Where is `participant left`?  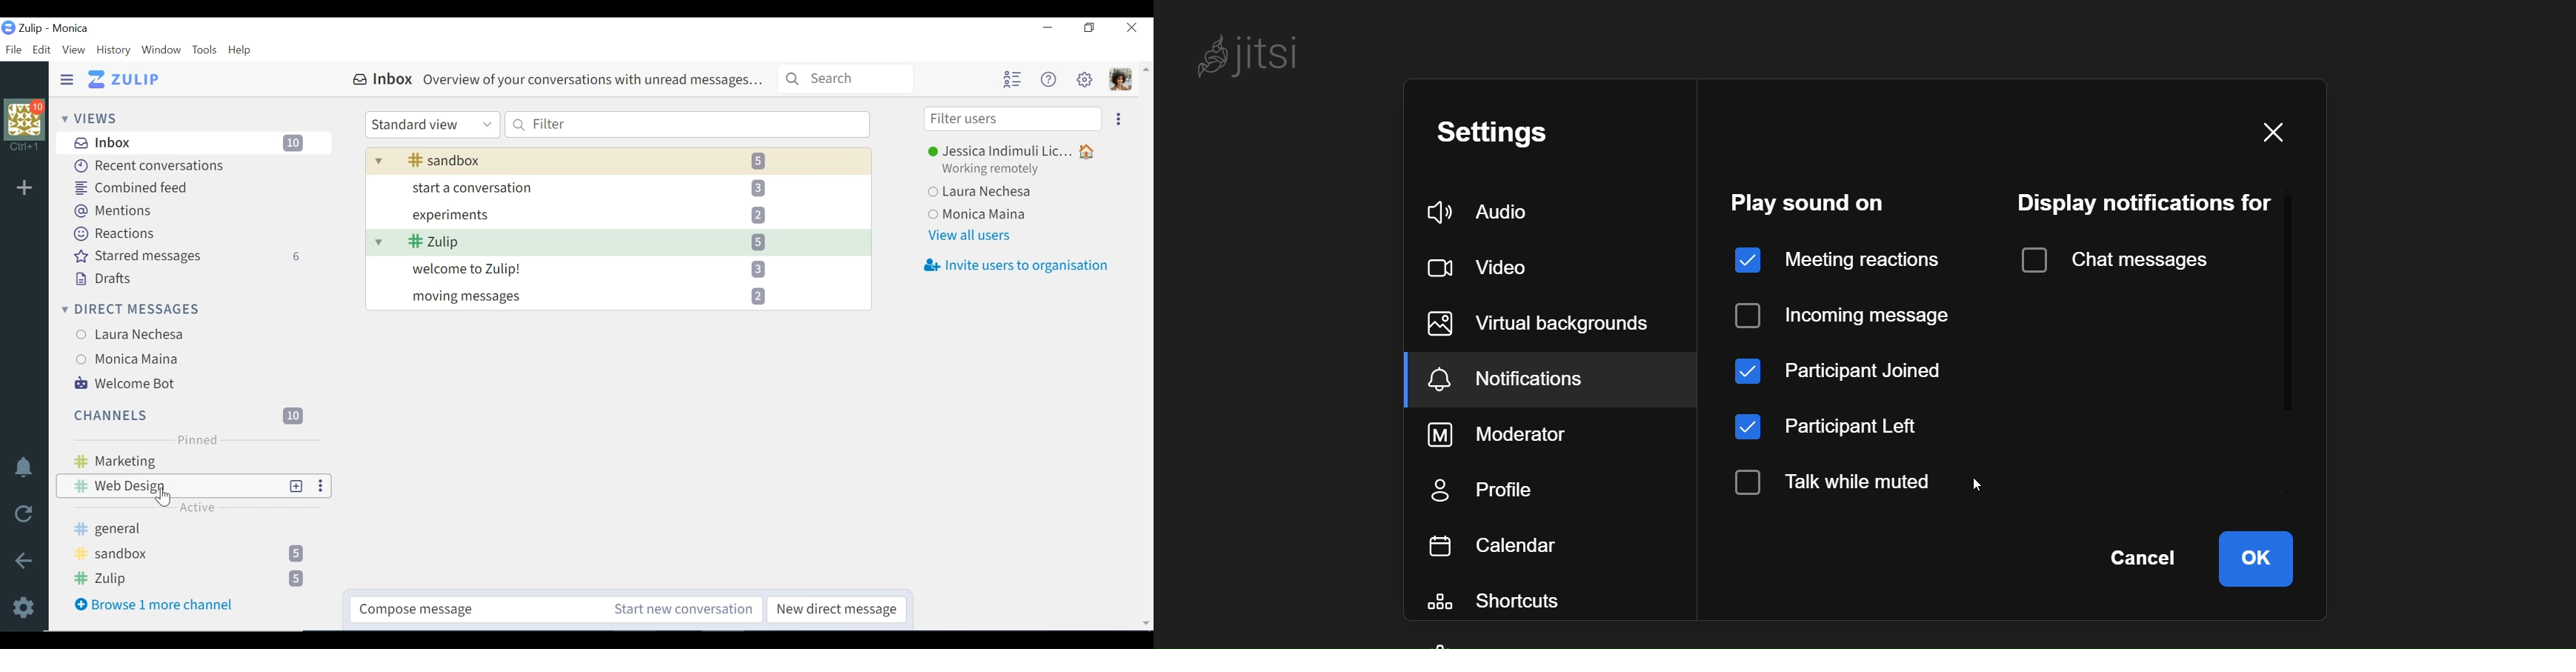
participant left is located at coordinates (1838, 428).